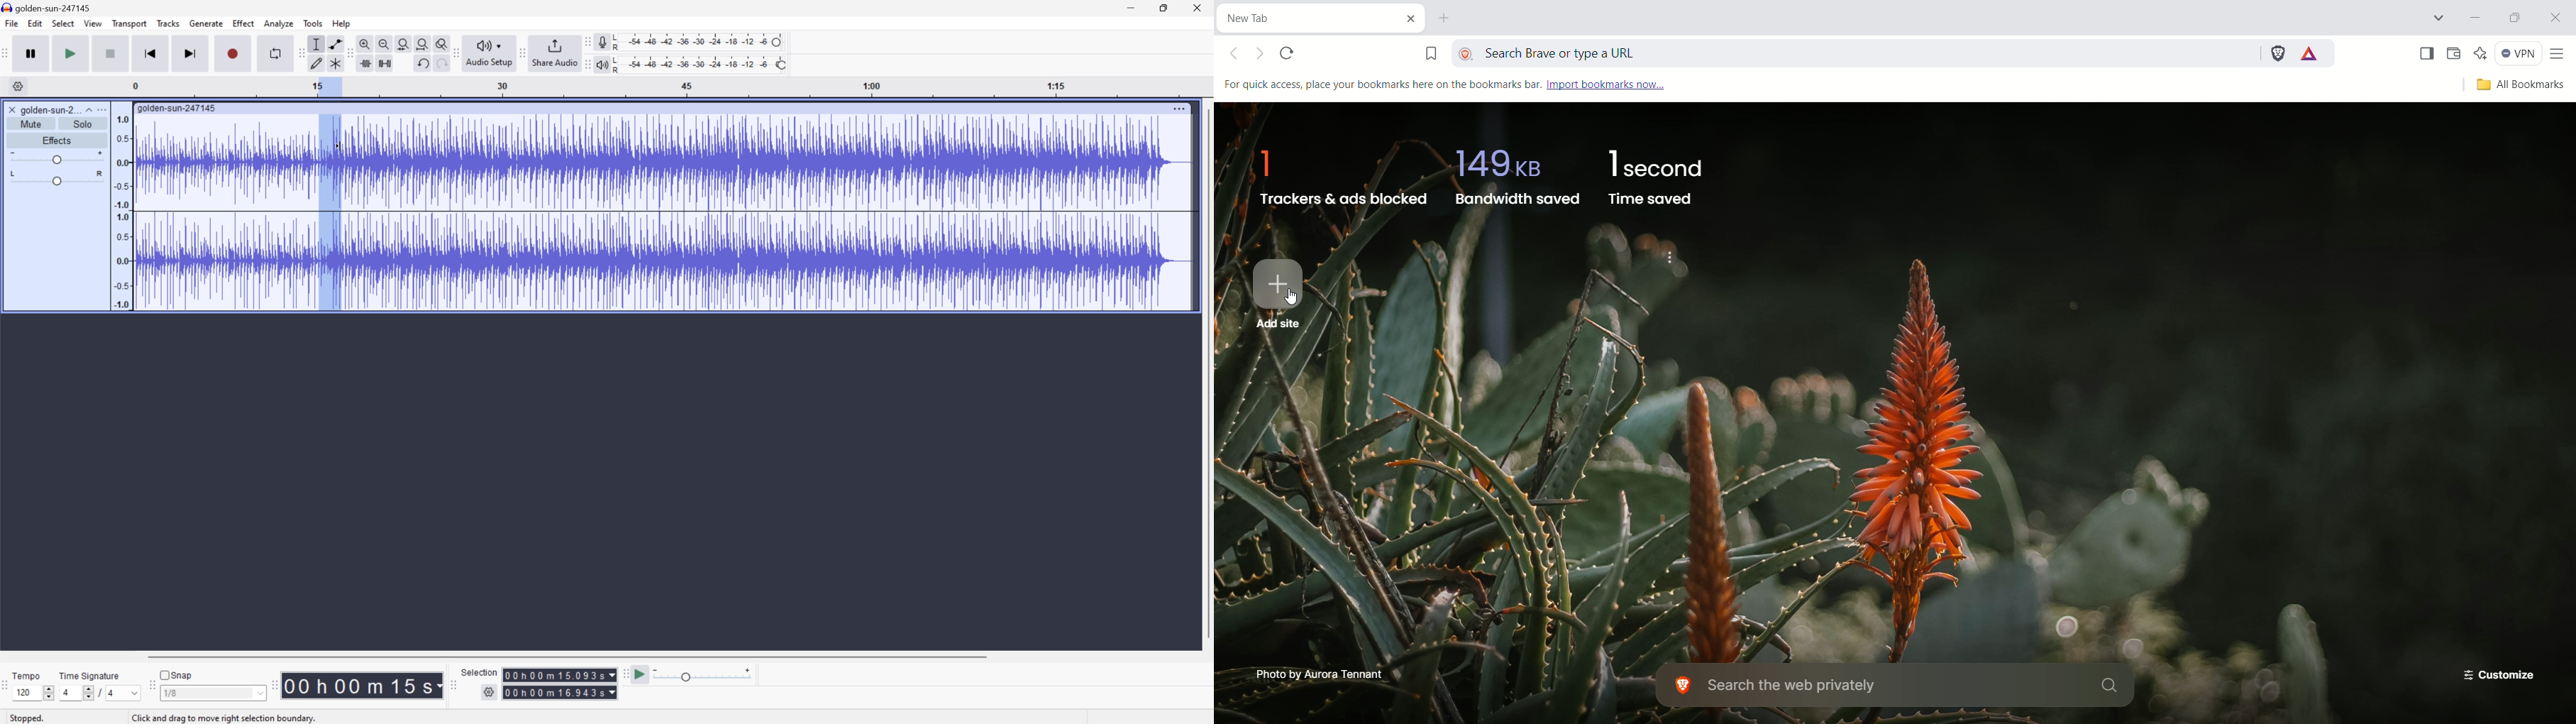 The width and height of the screenshot is (2576, 728). Describe the element at coordinates (278, 23) in the screenshot. I see `Analyze` at that location.